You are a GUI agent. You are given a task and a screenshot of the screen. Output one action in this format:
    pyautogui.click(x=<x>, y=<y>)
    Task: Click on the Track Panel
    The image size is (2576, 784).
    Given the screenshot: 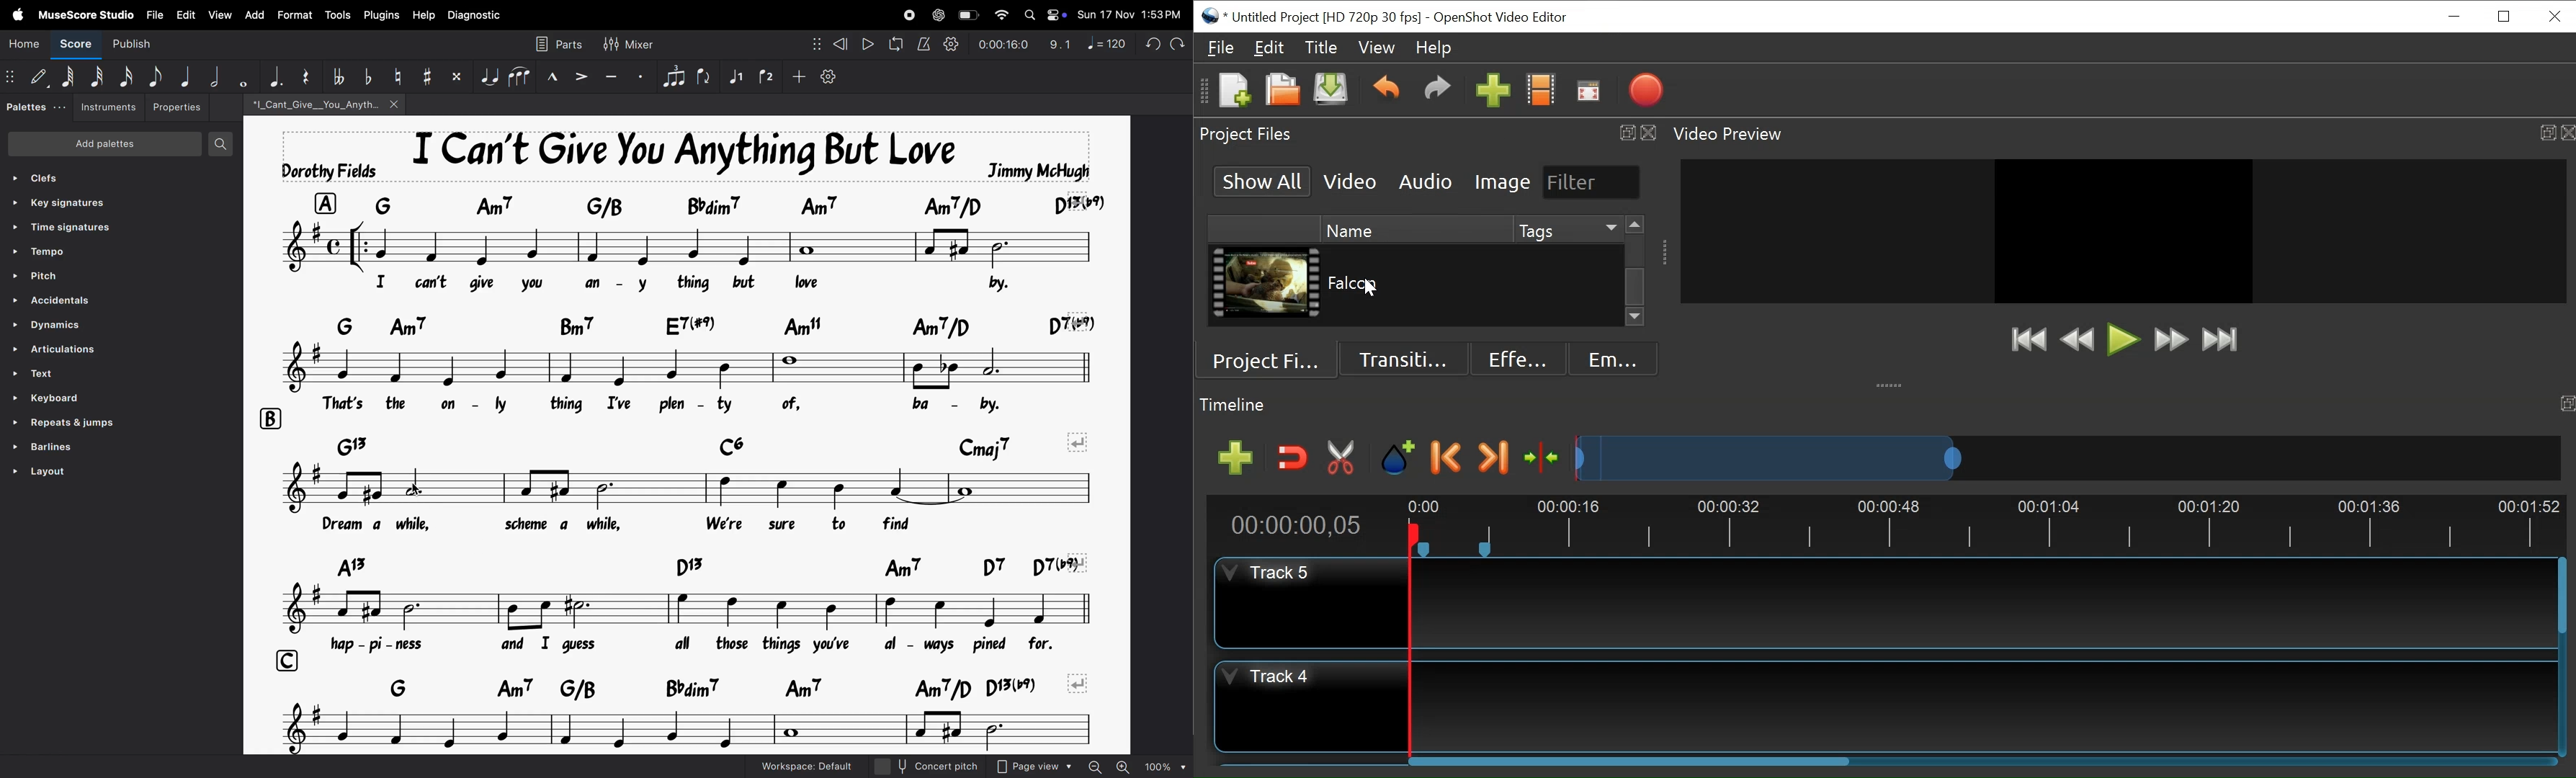 What is the action you would take?
    pyautogui.click(x=1982, y=602)
    